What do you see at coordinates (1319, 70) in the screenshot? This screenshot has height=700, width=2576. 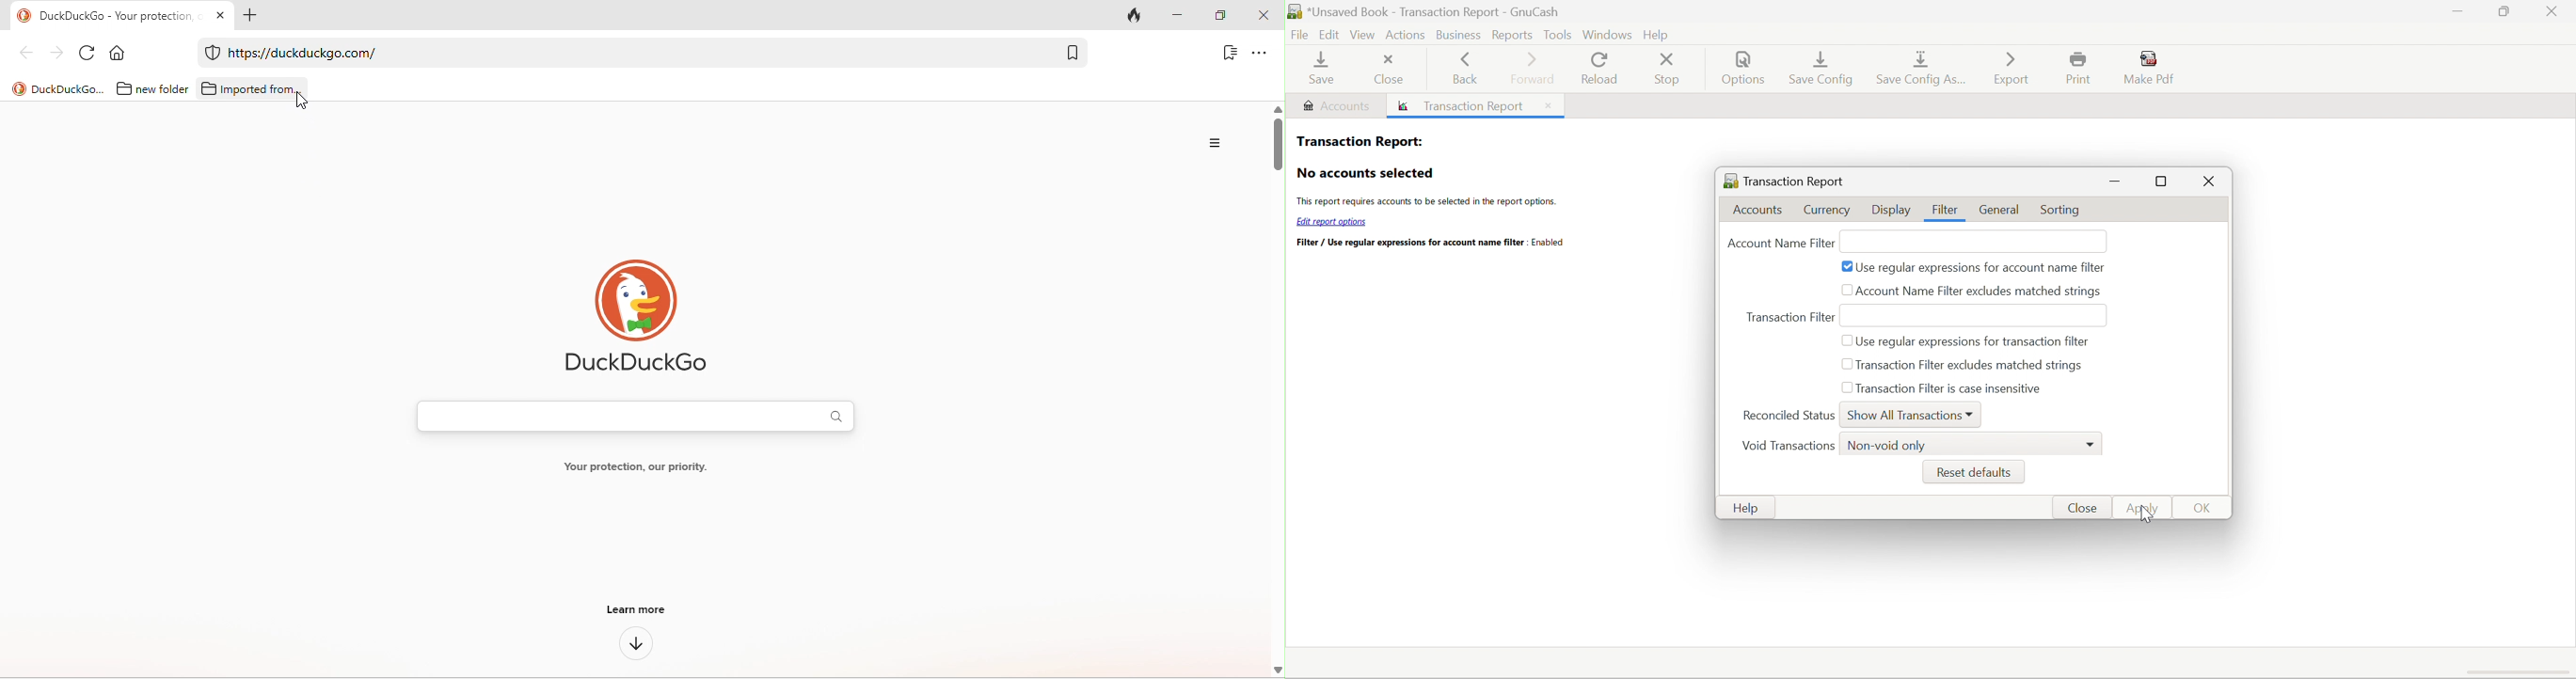 I see `Save` at bounding box center [1319, 70].